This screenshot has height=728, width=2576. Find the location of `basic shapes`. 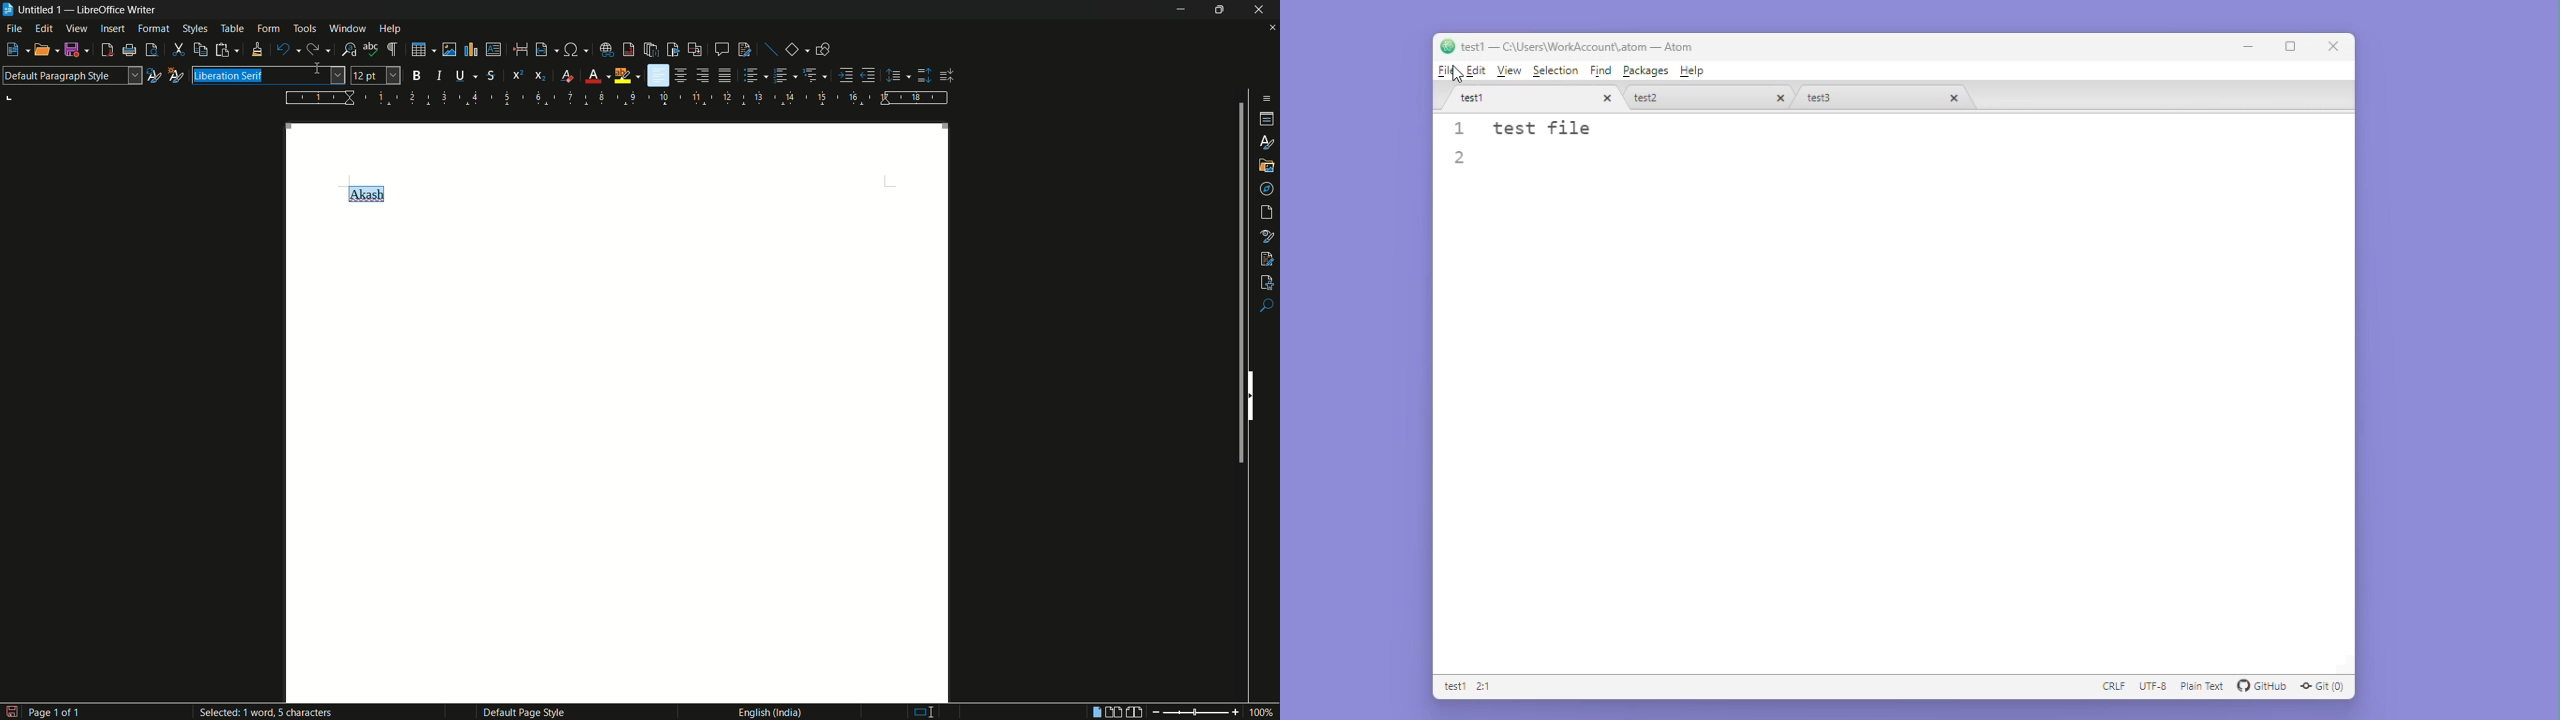

basic shapes is located at coordinates (793, 50).